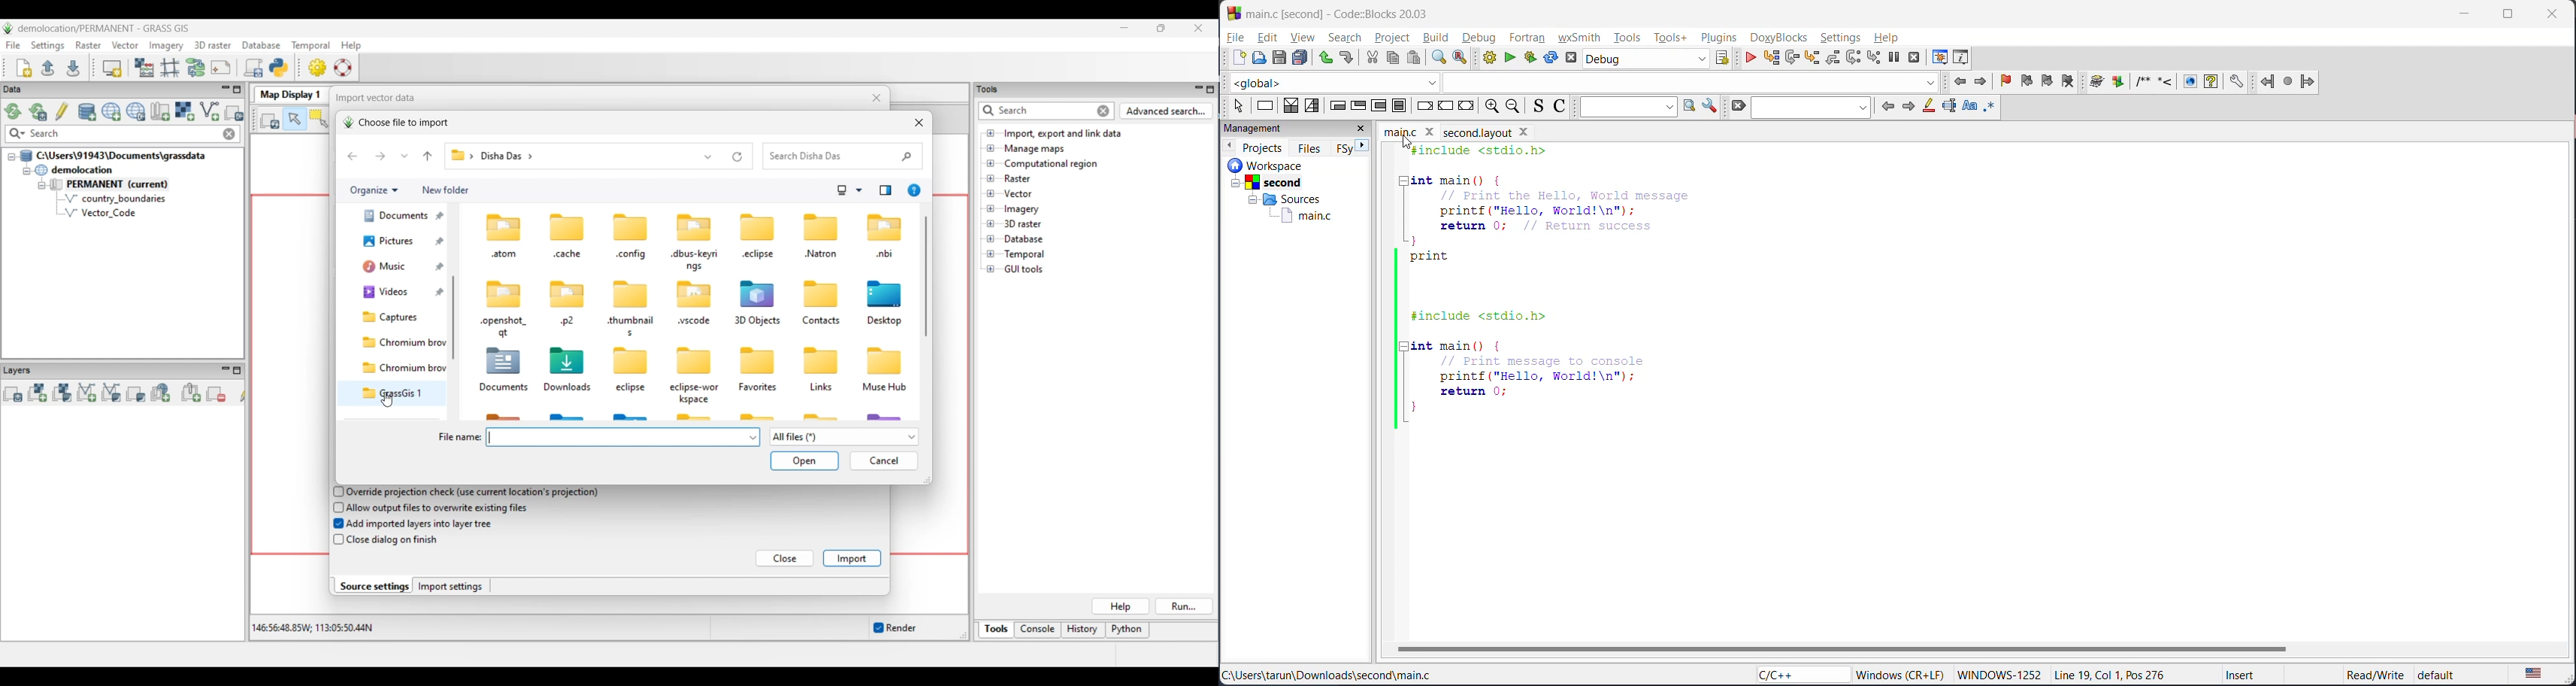  Describe the element at coordinates (1512, 106) in the screenshot. I see `zoom out` at that location.